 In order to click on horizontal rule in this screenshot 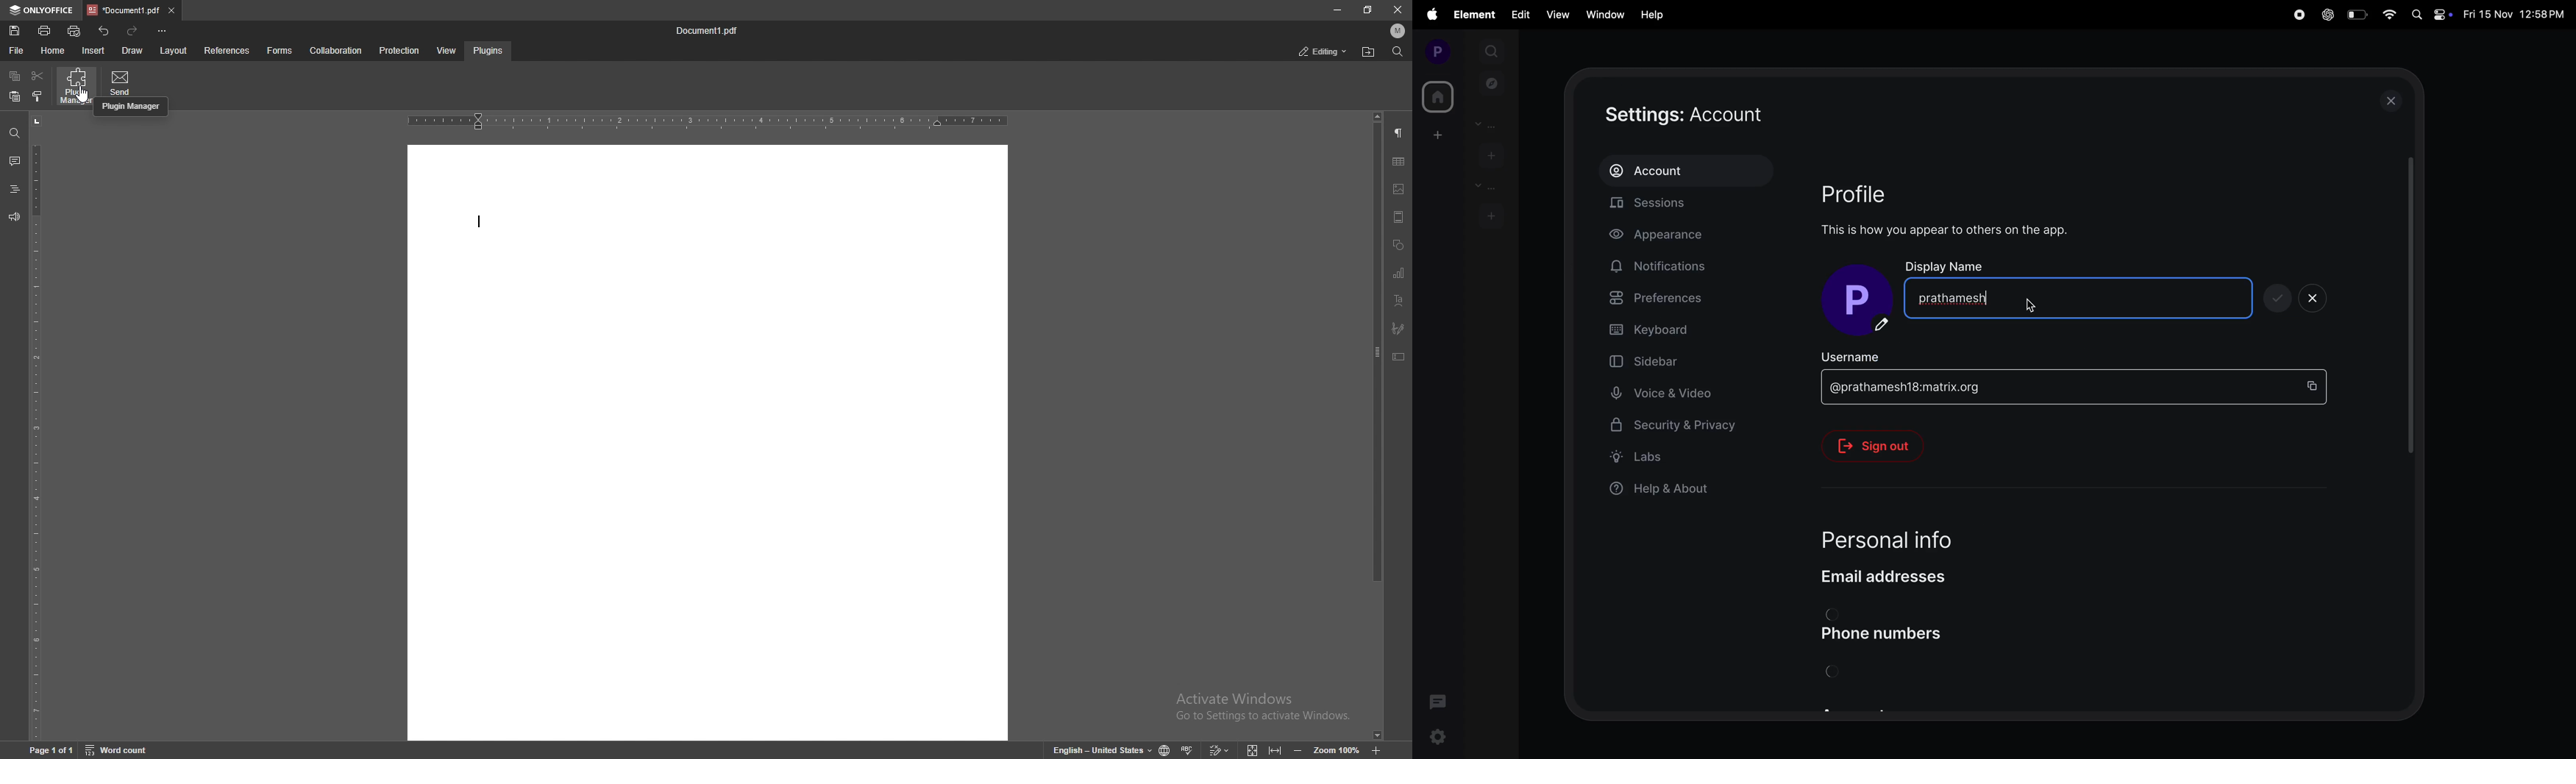, I will do `click(708, 121)`.